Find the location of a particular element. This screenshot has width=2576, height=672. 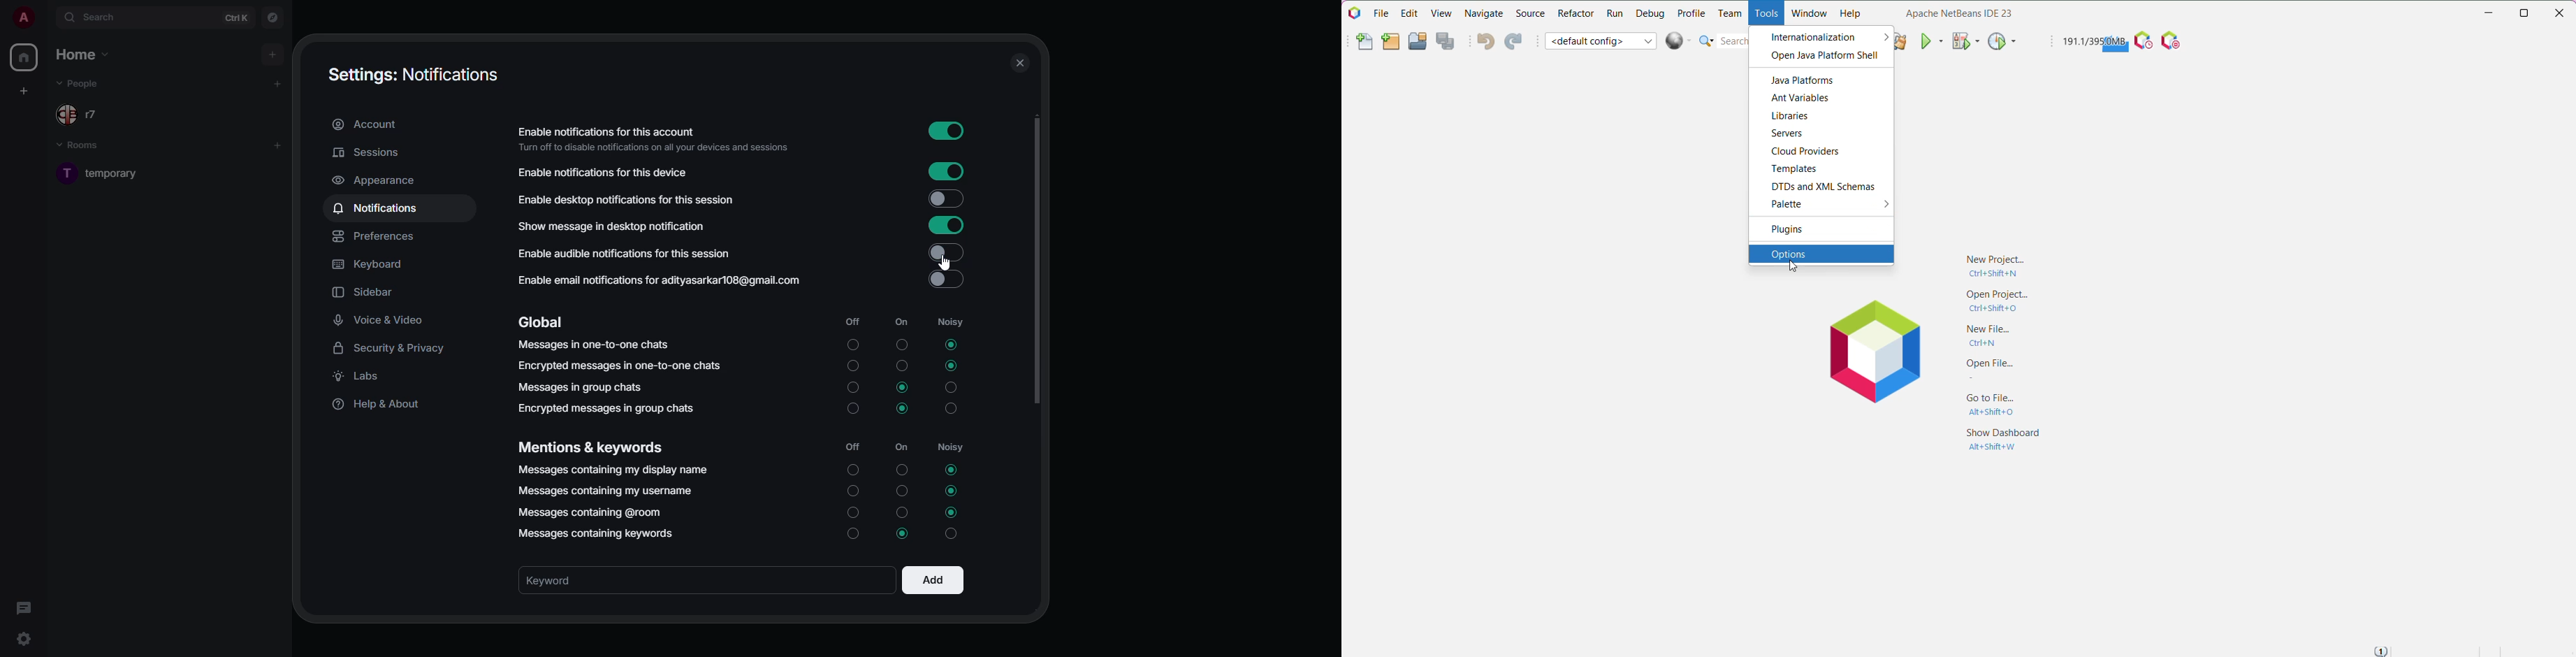

Noisy Unselected is located at coordinates (951, 533).